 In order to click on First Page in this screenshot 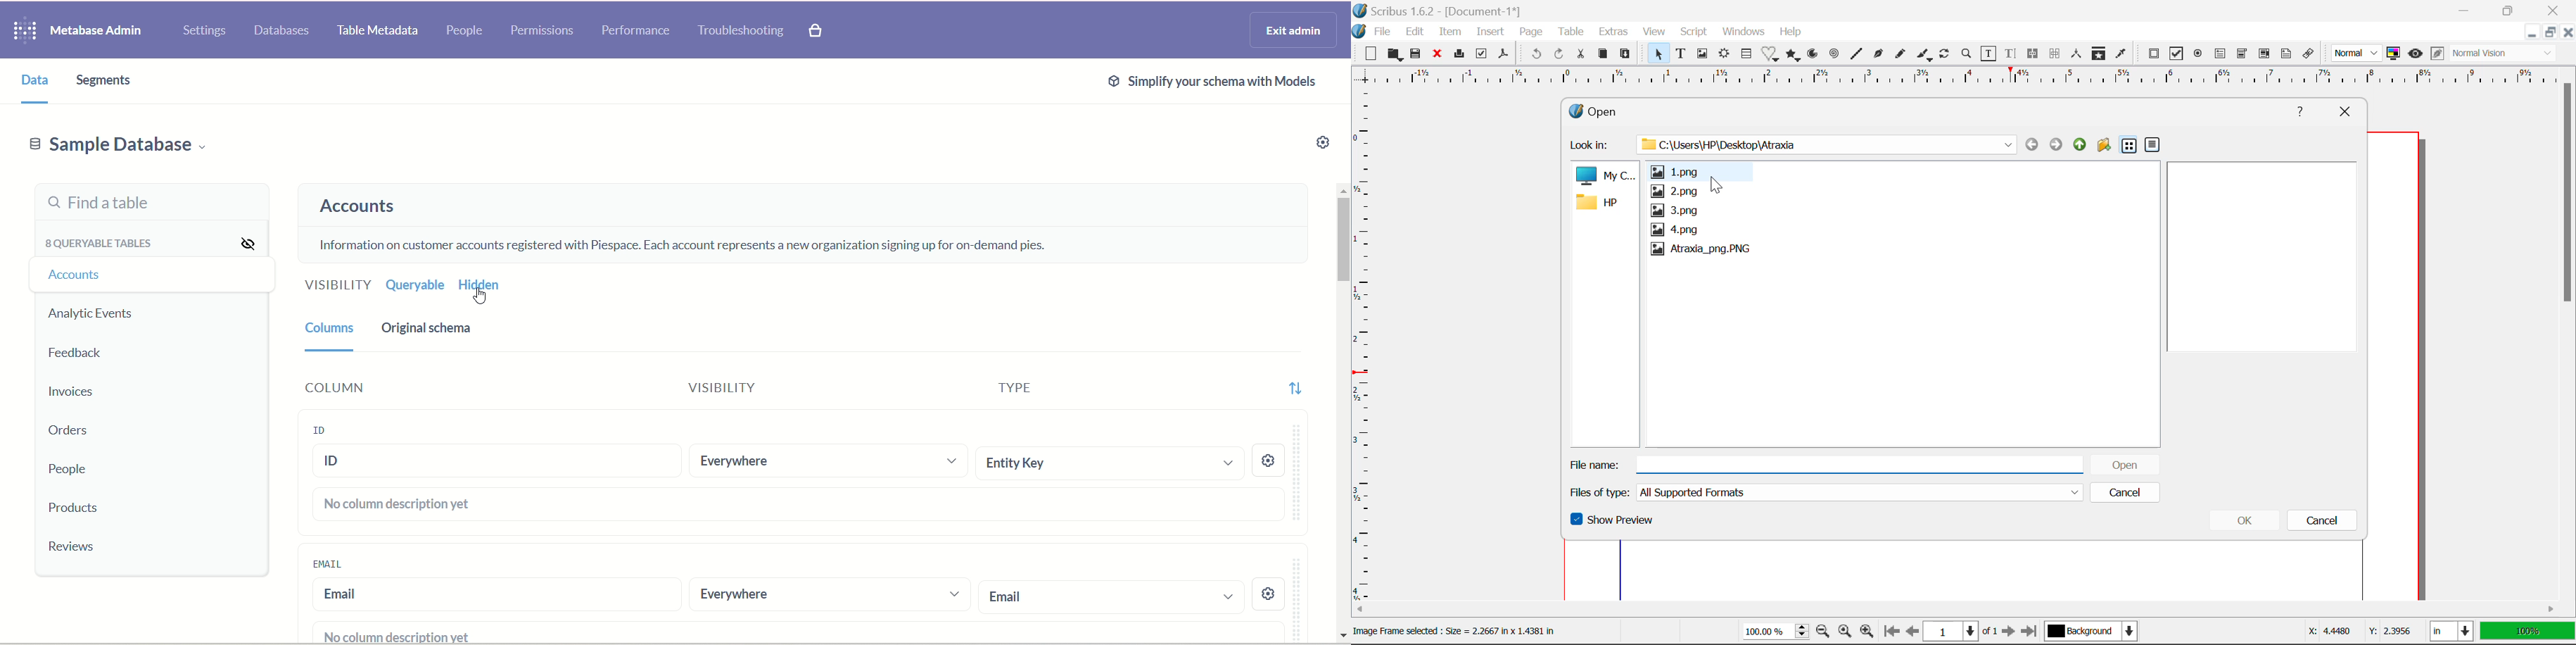, I will do `click(1891, 632)`.